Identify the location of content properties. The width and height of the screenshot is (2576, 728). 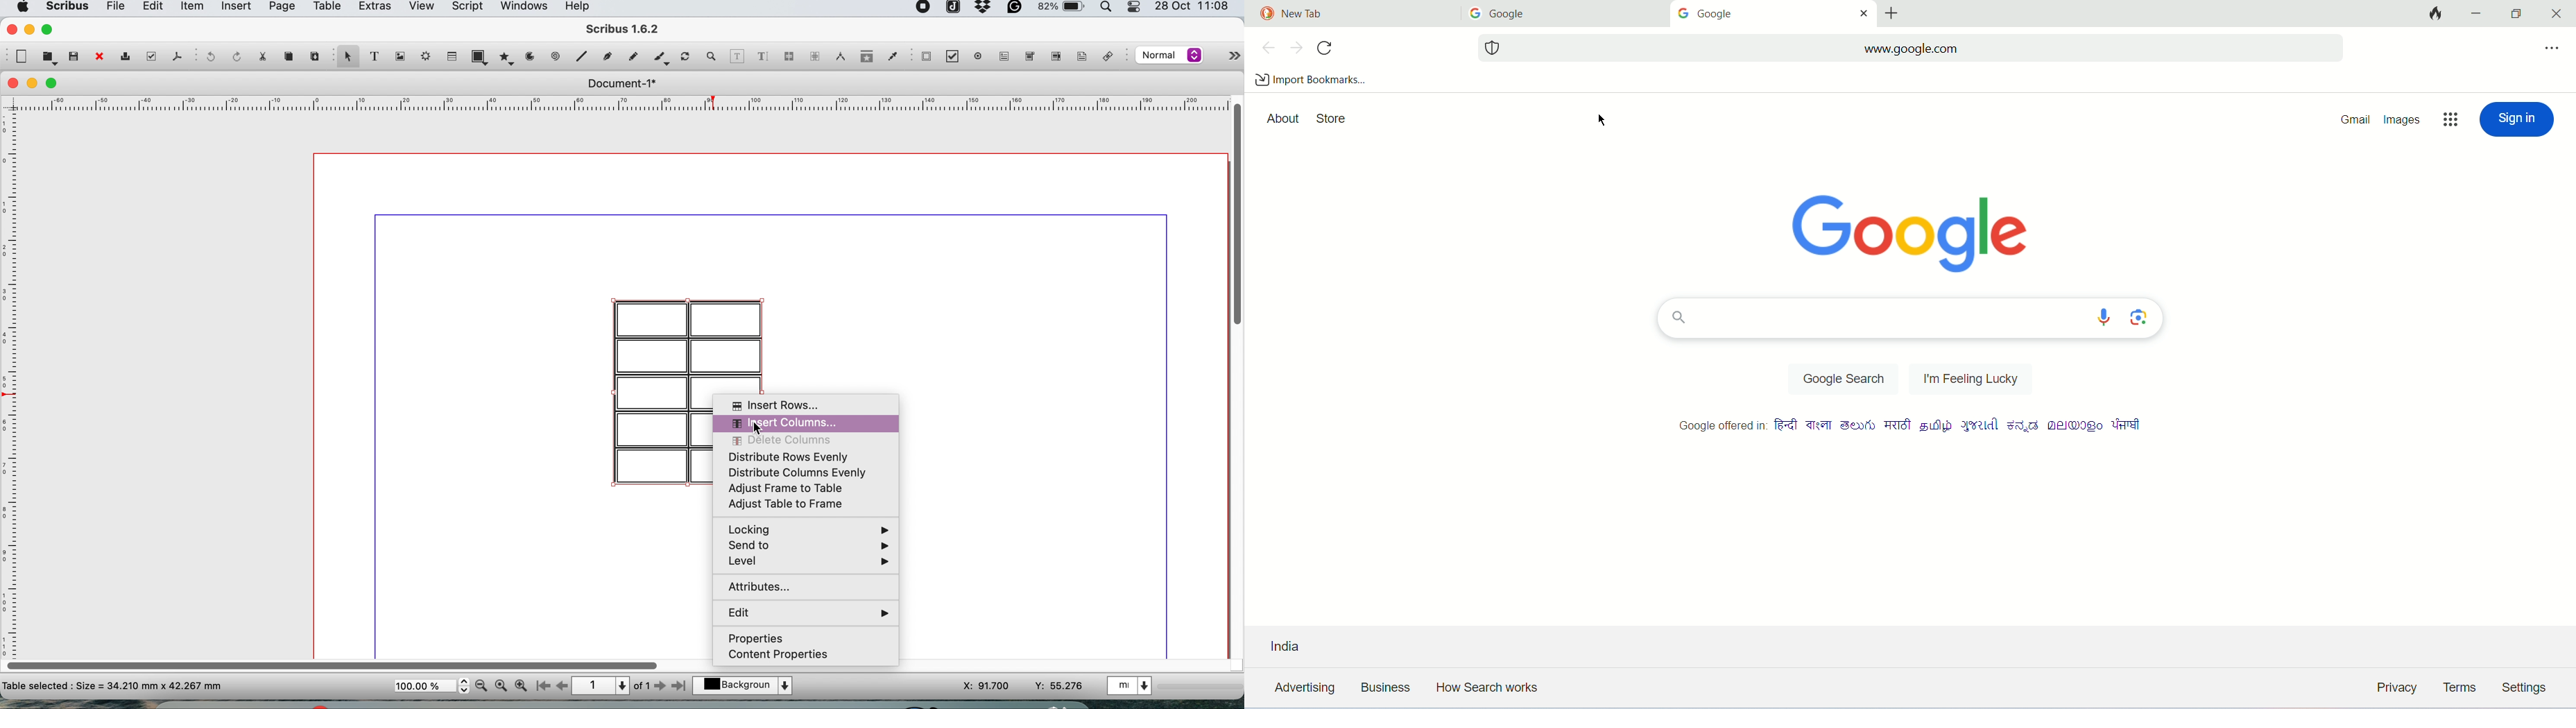
(810, 658).